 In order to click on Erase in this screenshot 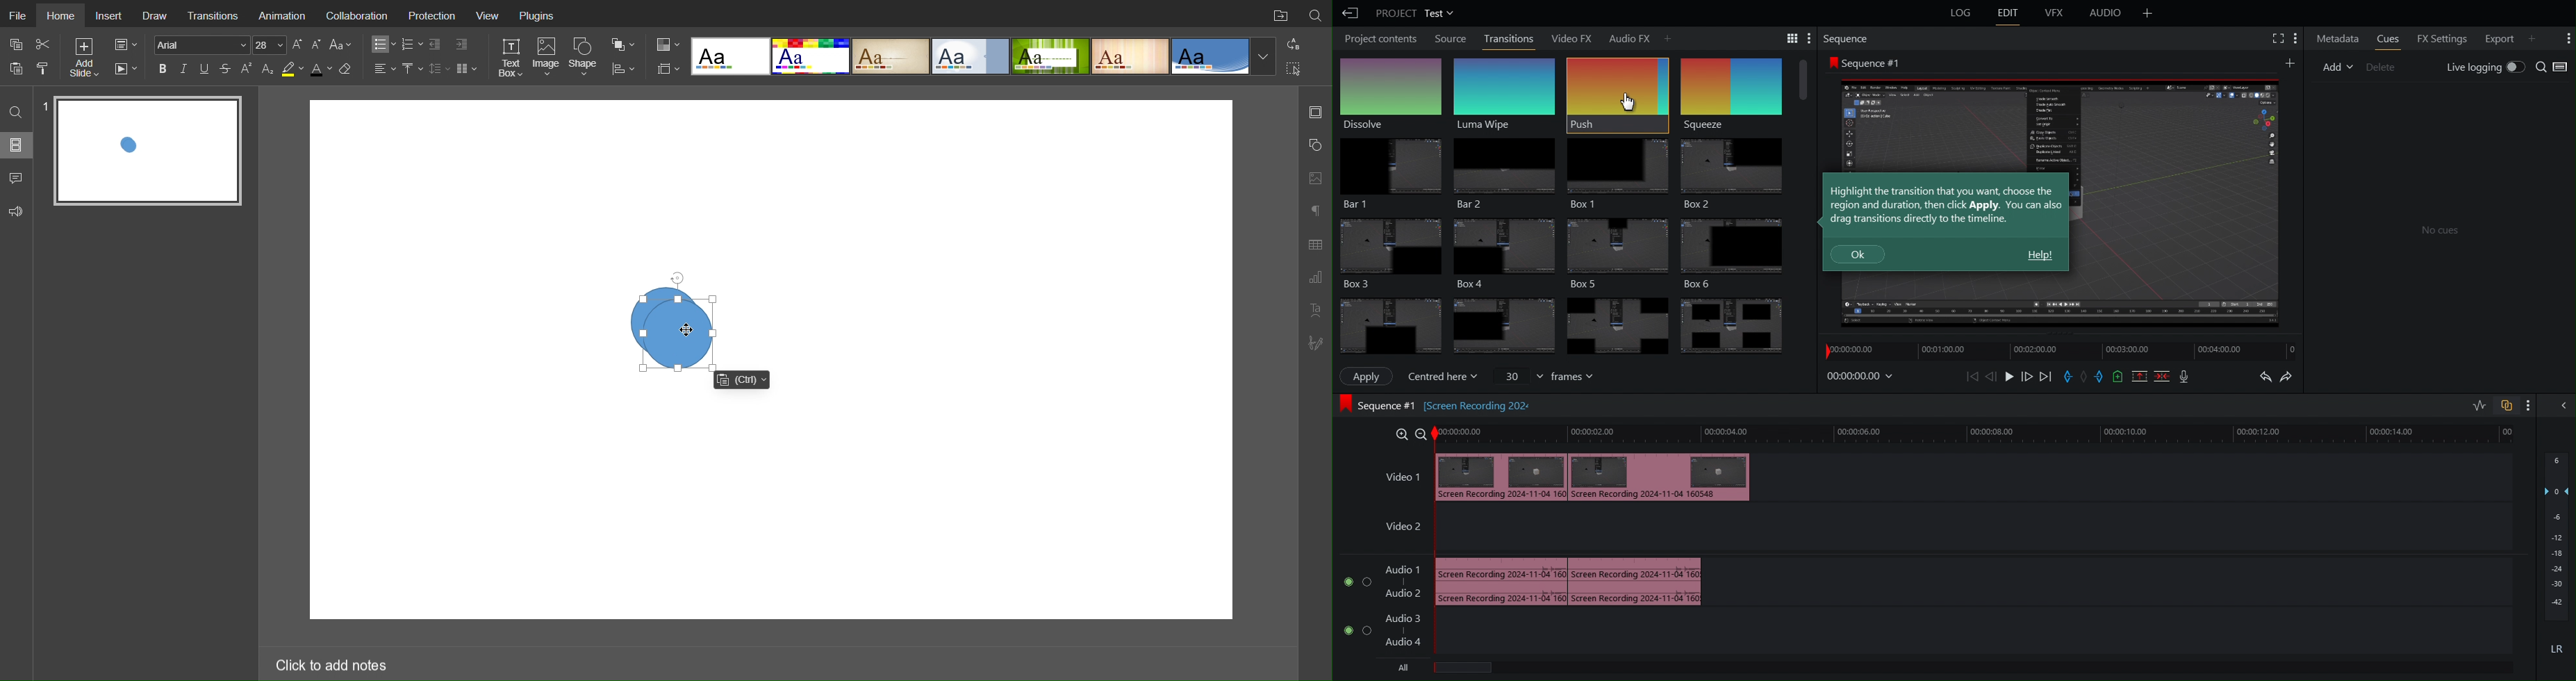, I will do `click(348, 69)`.